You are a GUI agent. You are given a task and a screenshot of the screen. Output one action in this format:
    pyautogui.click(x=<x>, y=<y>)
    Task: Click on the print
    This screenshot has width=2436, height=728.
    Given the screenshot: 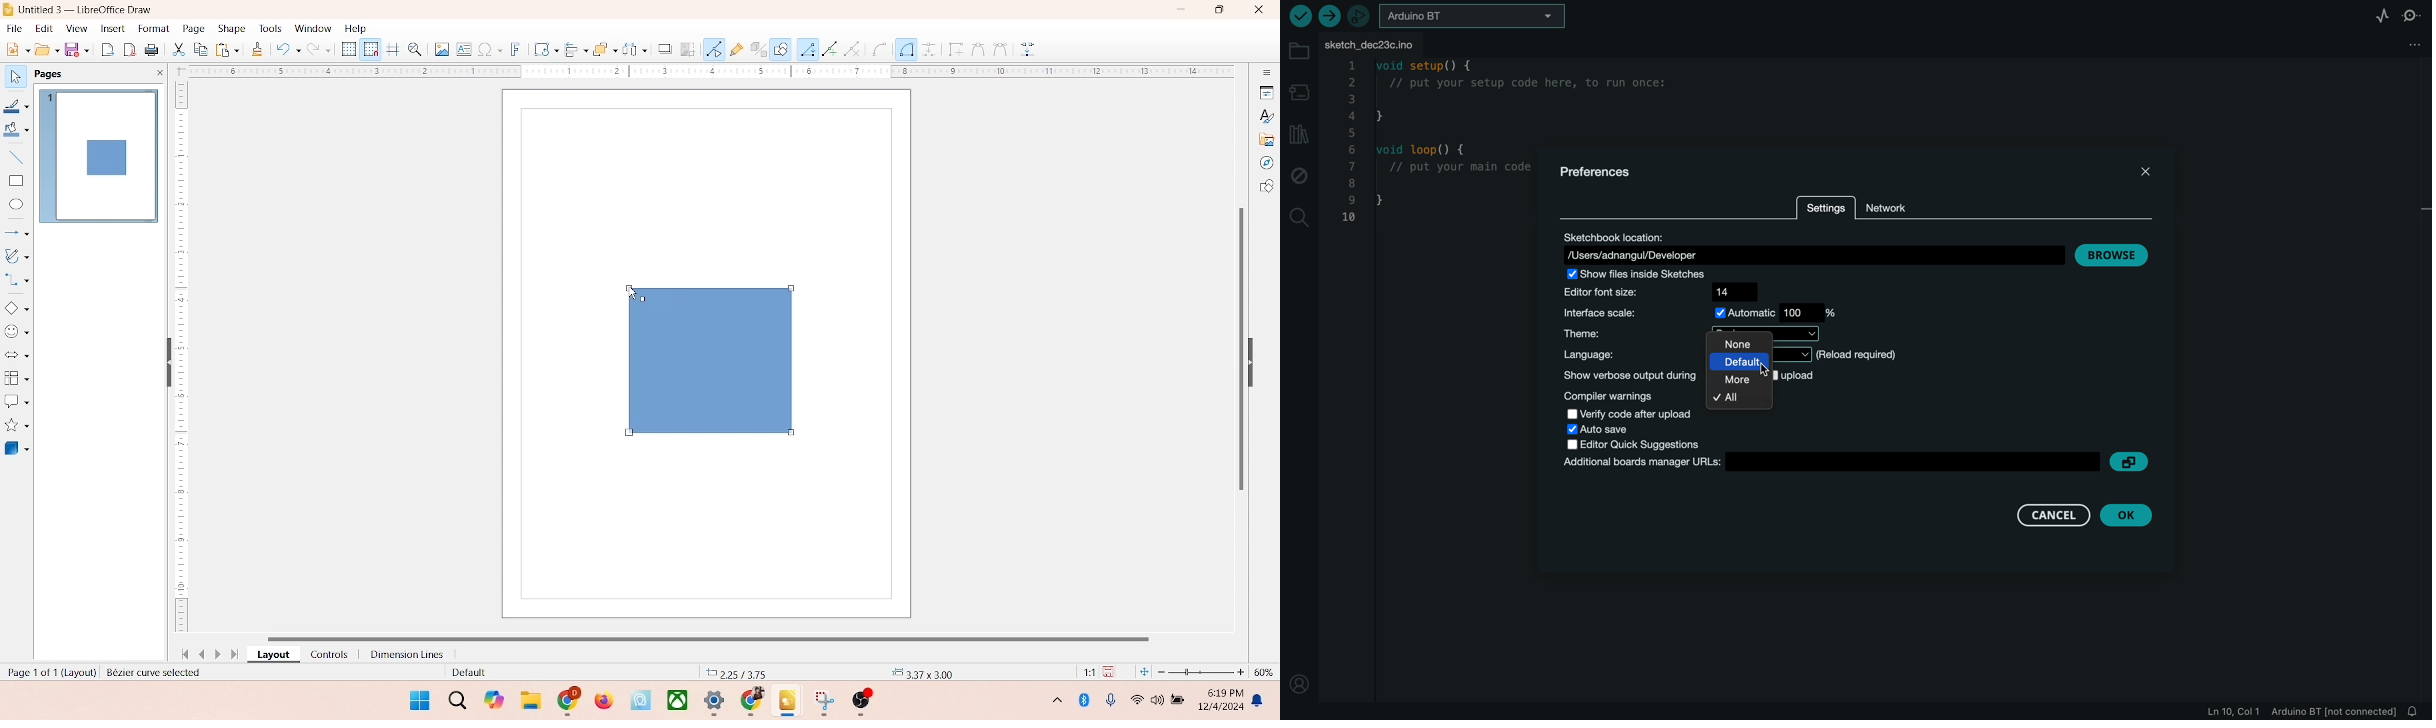 What is the action you would take?
    pyautogui.click(x=154, y=51)
    